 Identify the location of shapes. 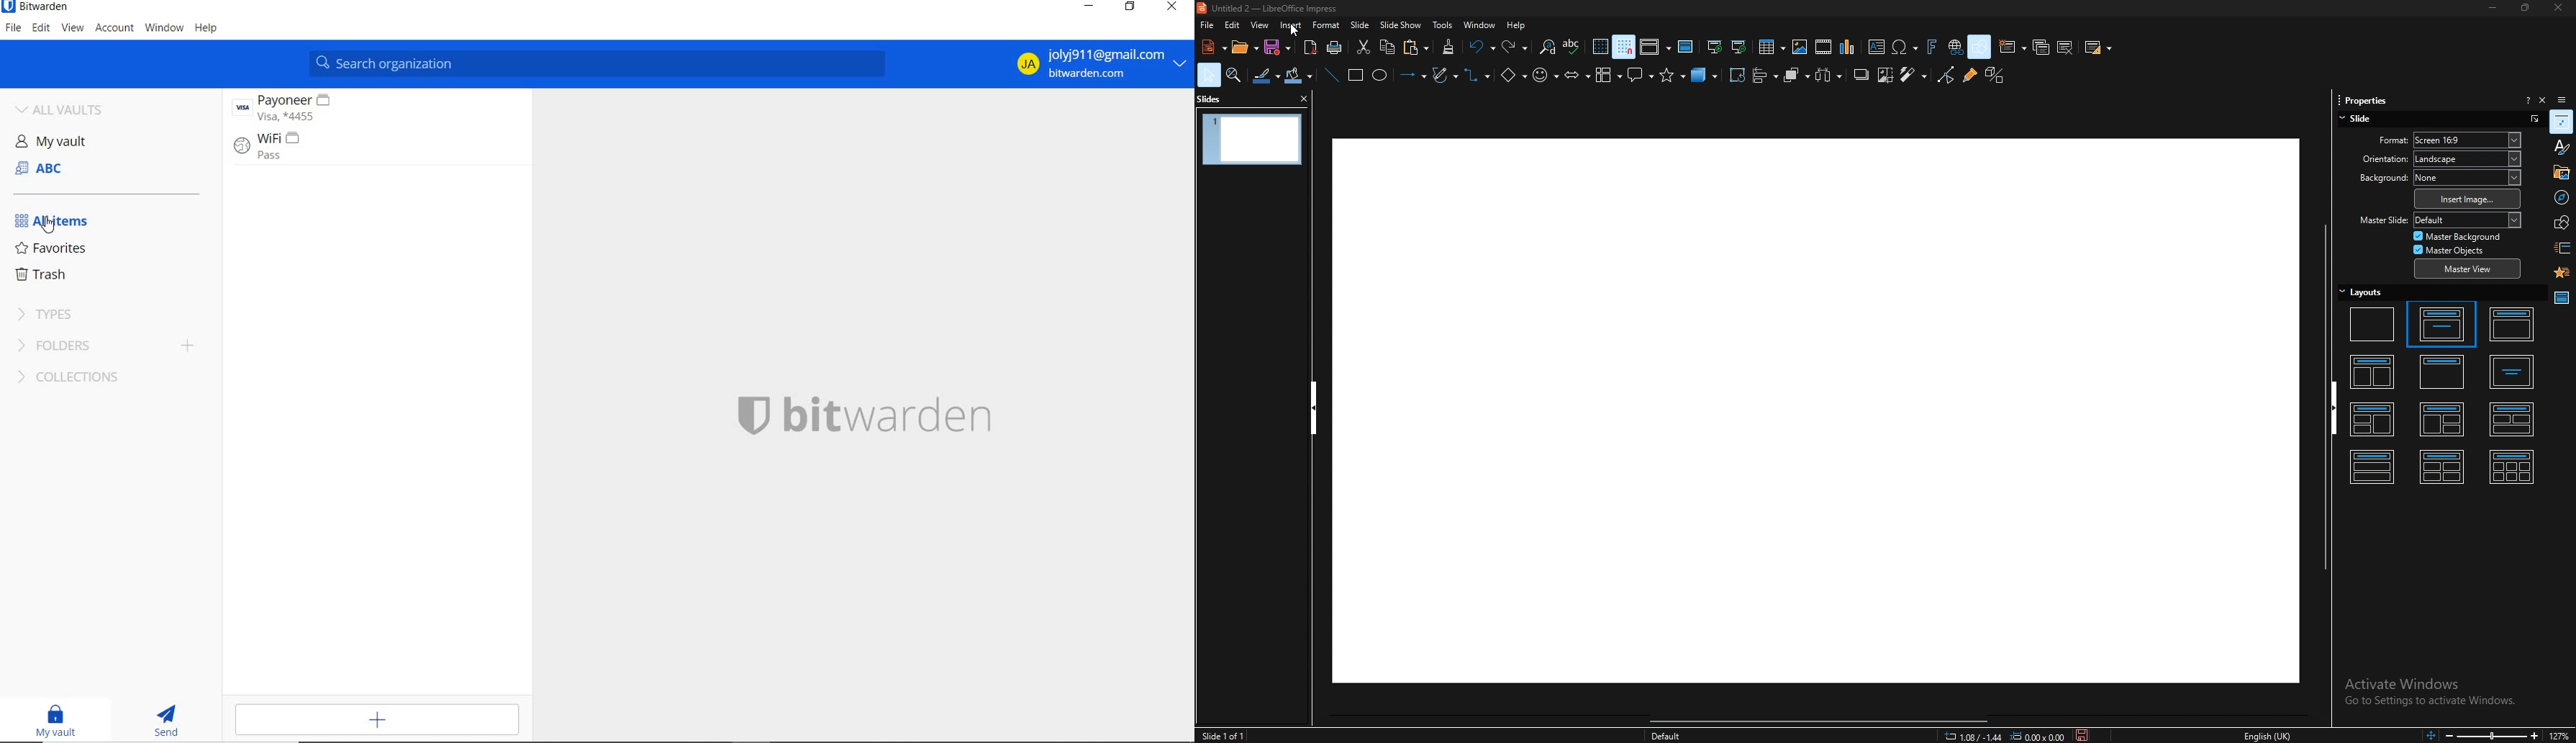
(2561, 222).